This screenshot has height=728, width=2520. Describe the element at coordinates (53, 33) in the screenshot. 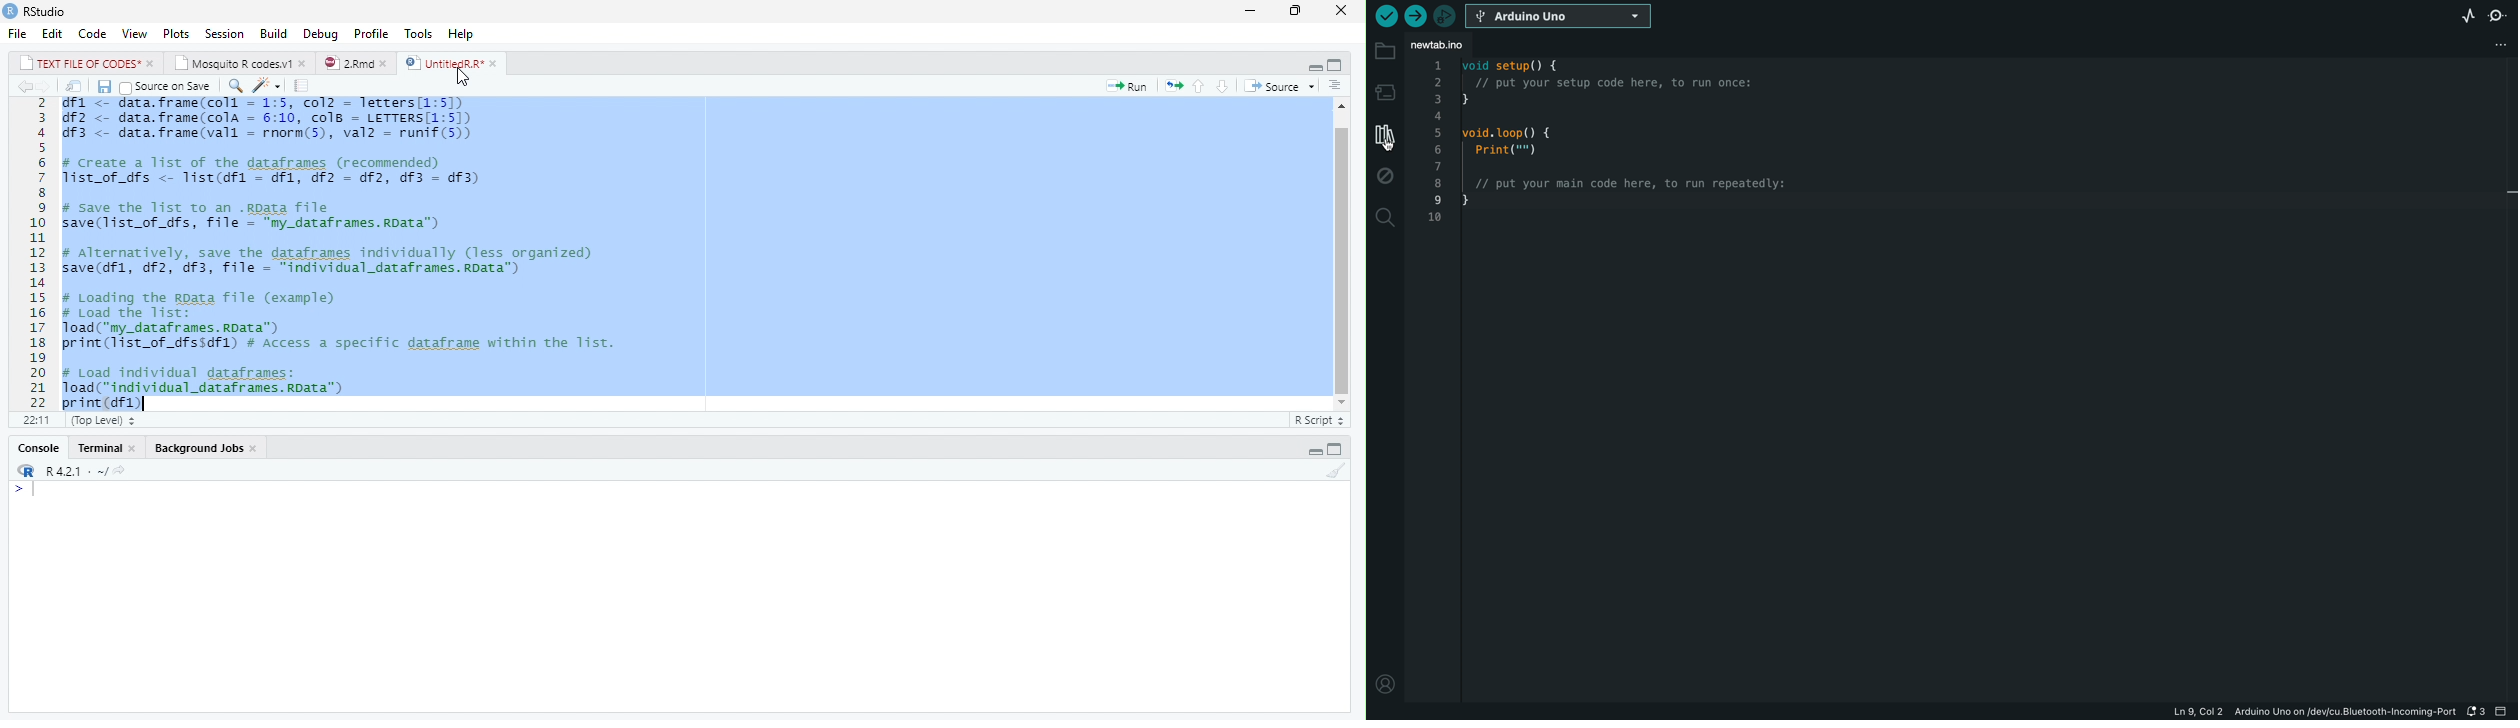

I see `Edit` at that location.